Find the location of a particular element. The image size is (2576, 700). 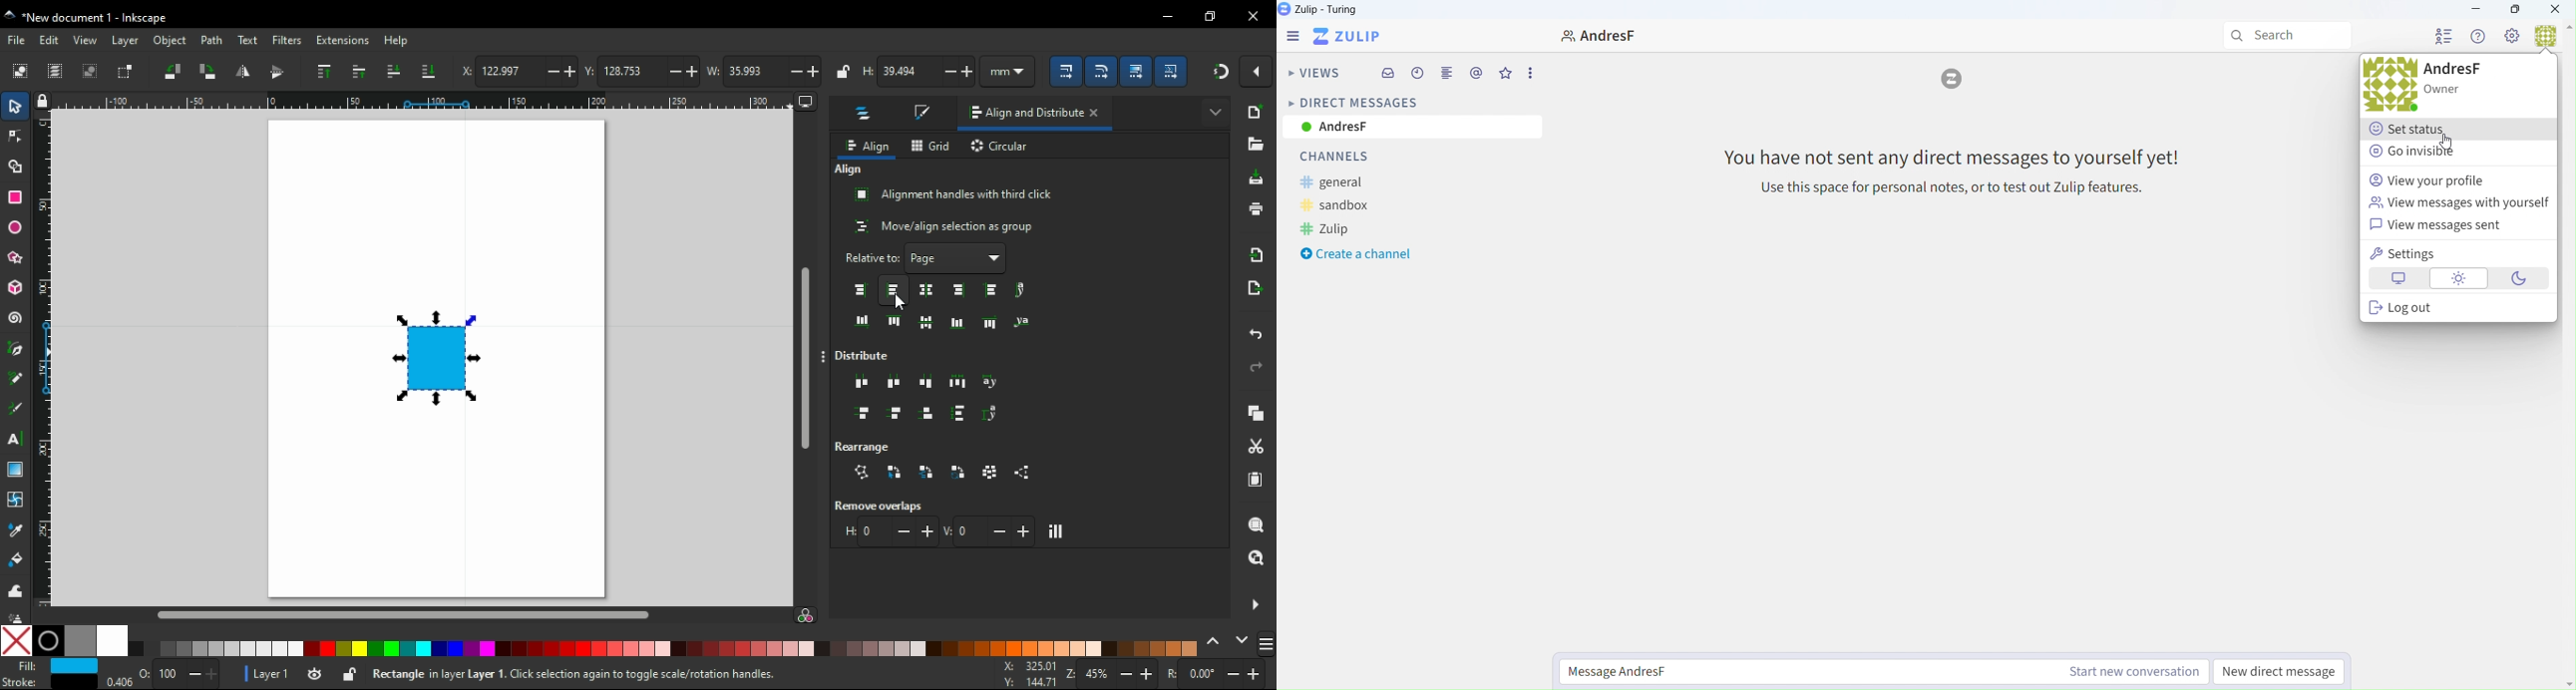

Zulip is located at coordinates (1339, 229).